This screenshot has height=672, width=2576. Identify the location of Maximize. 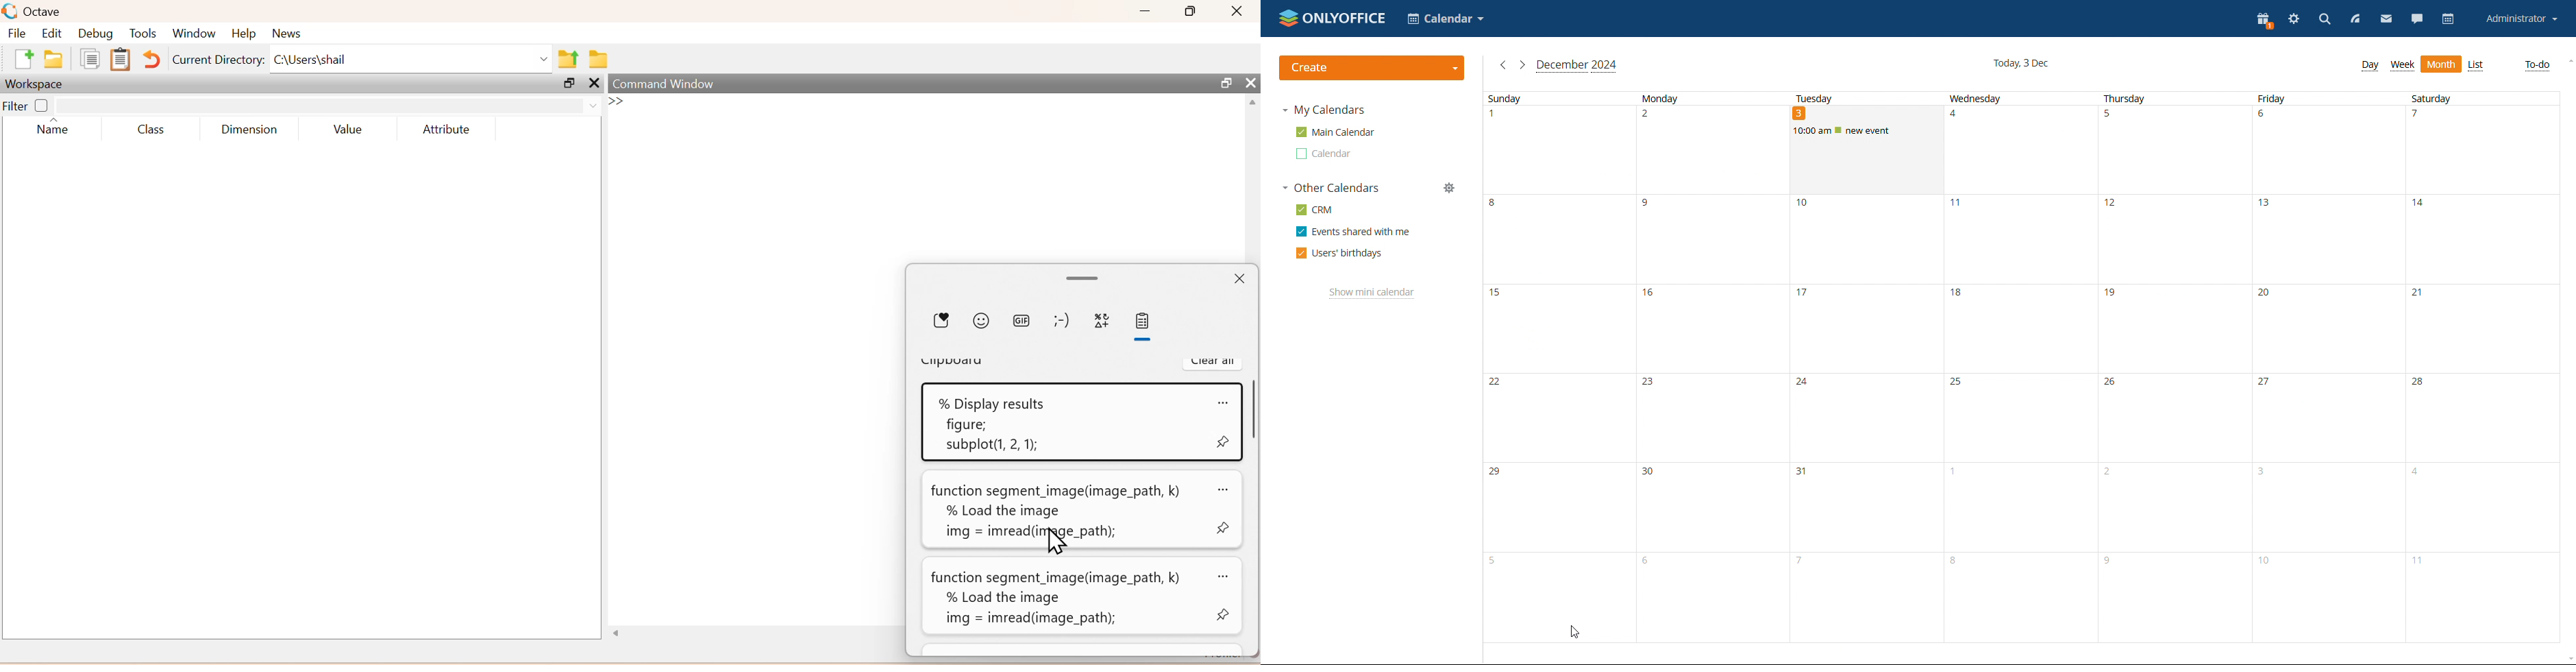
(1224, 83).